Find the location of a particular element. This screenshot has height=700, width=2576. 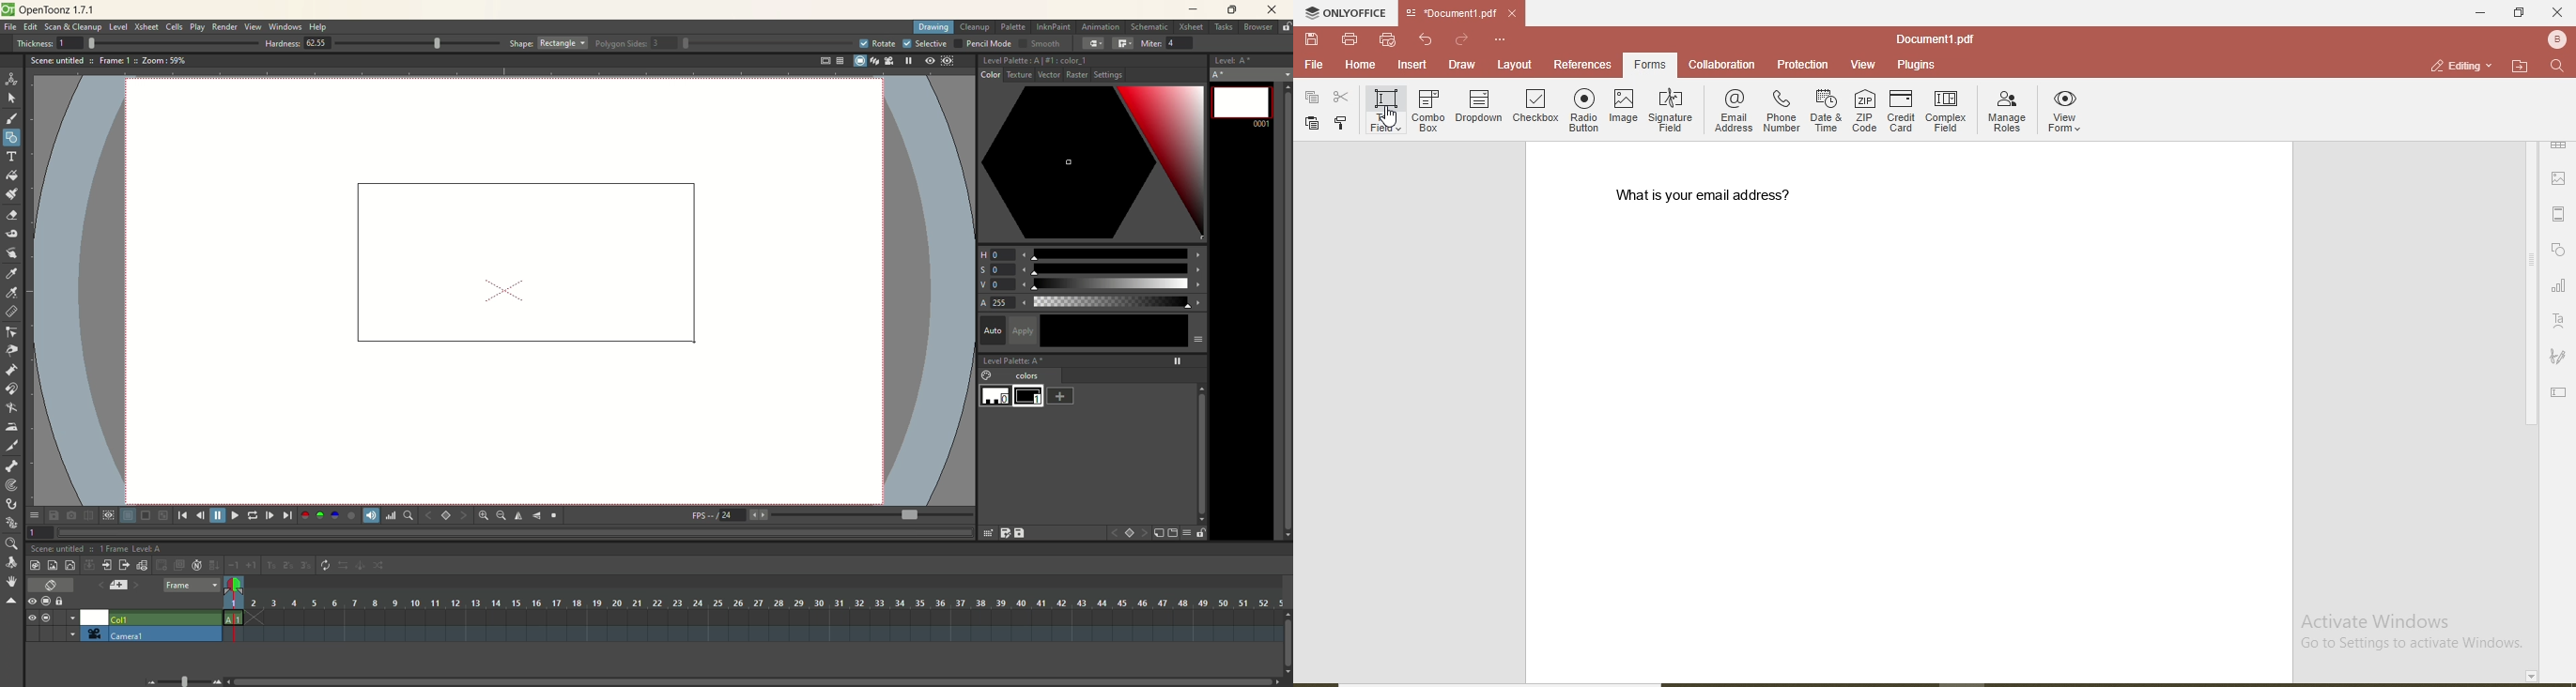

find is located at coordinates (2557, 67).